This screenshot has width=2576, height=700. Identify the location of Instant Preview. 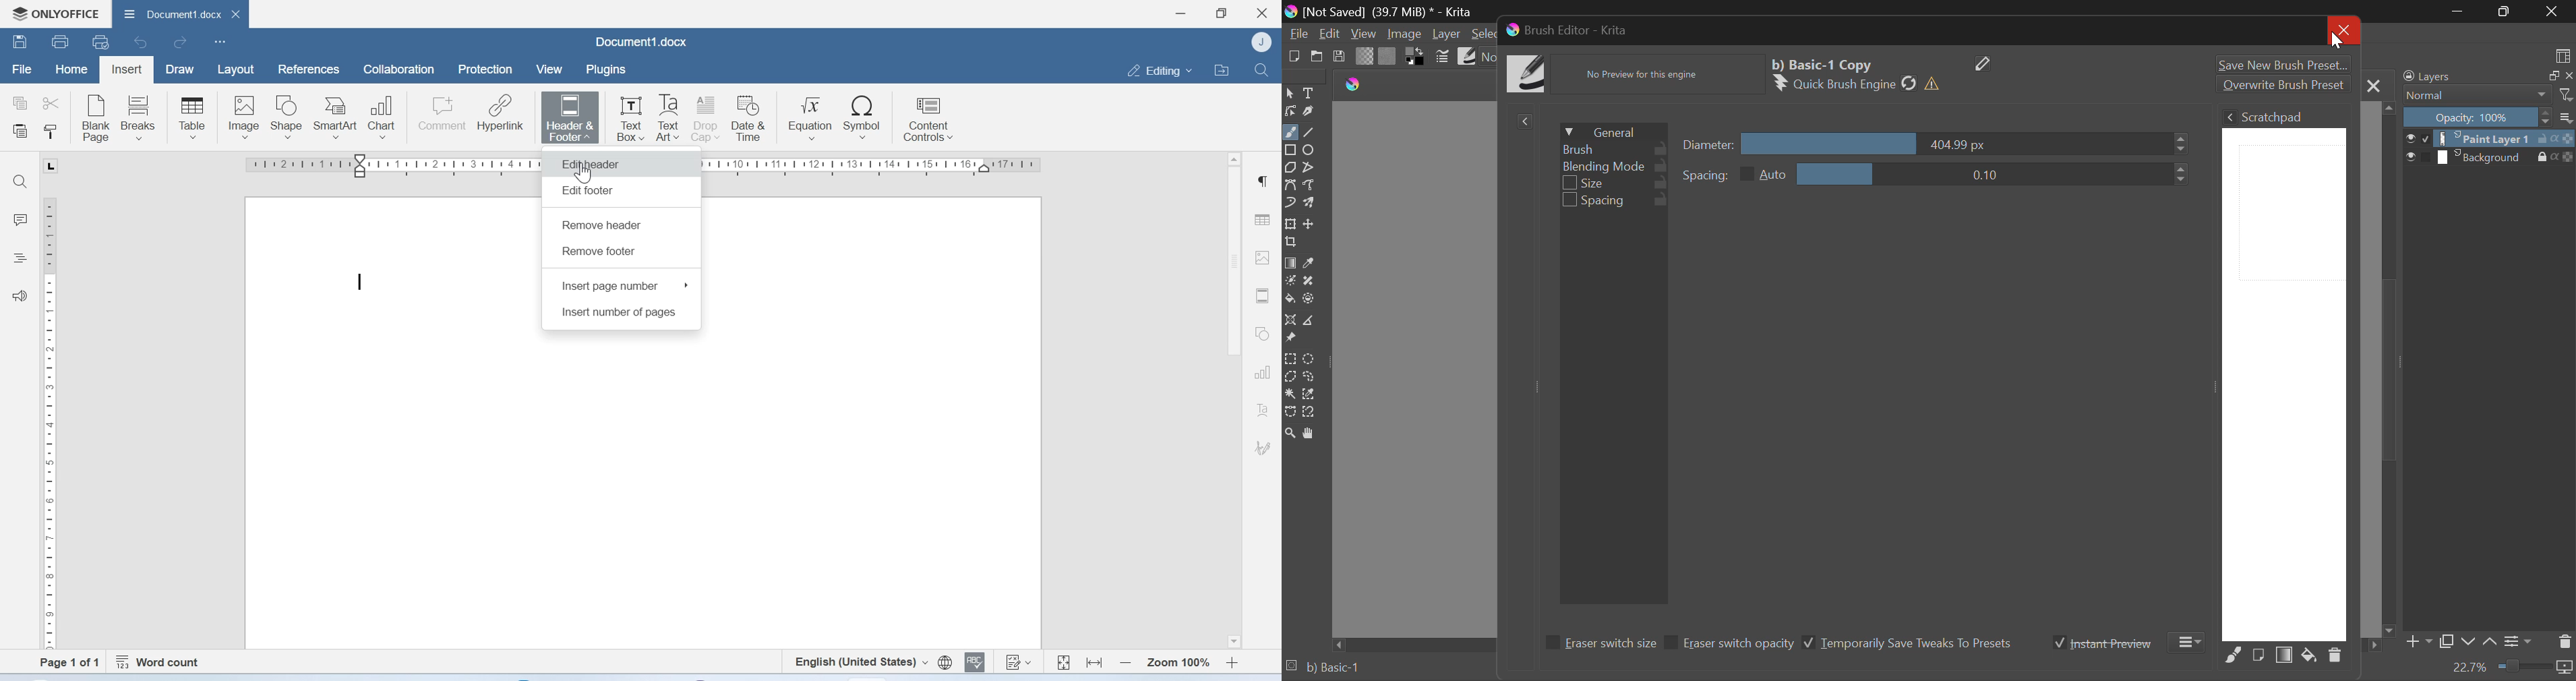
(2103, 643).